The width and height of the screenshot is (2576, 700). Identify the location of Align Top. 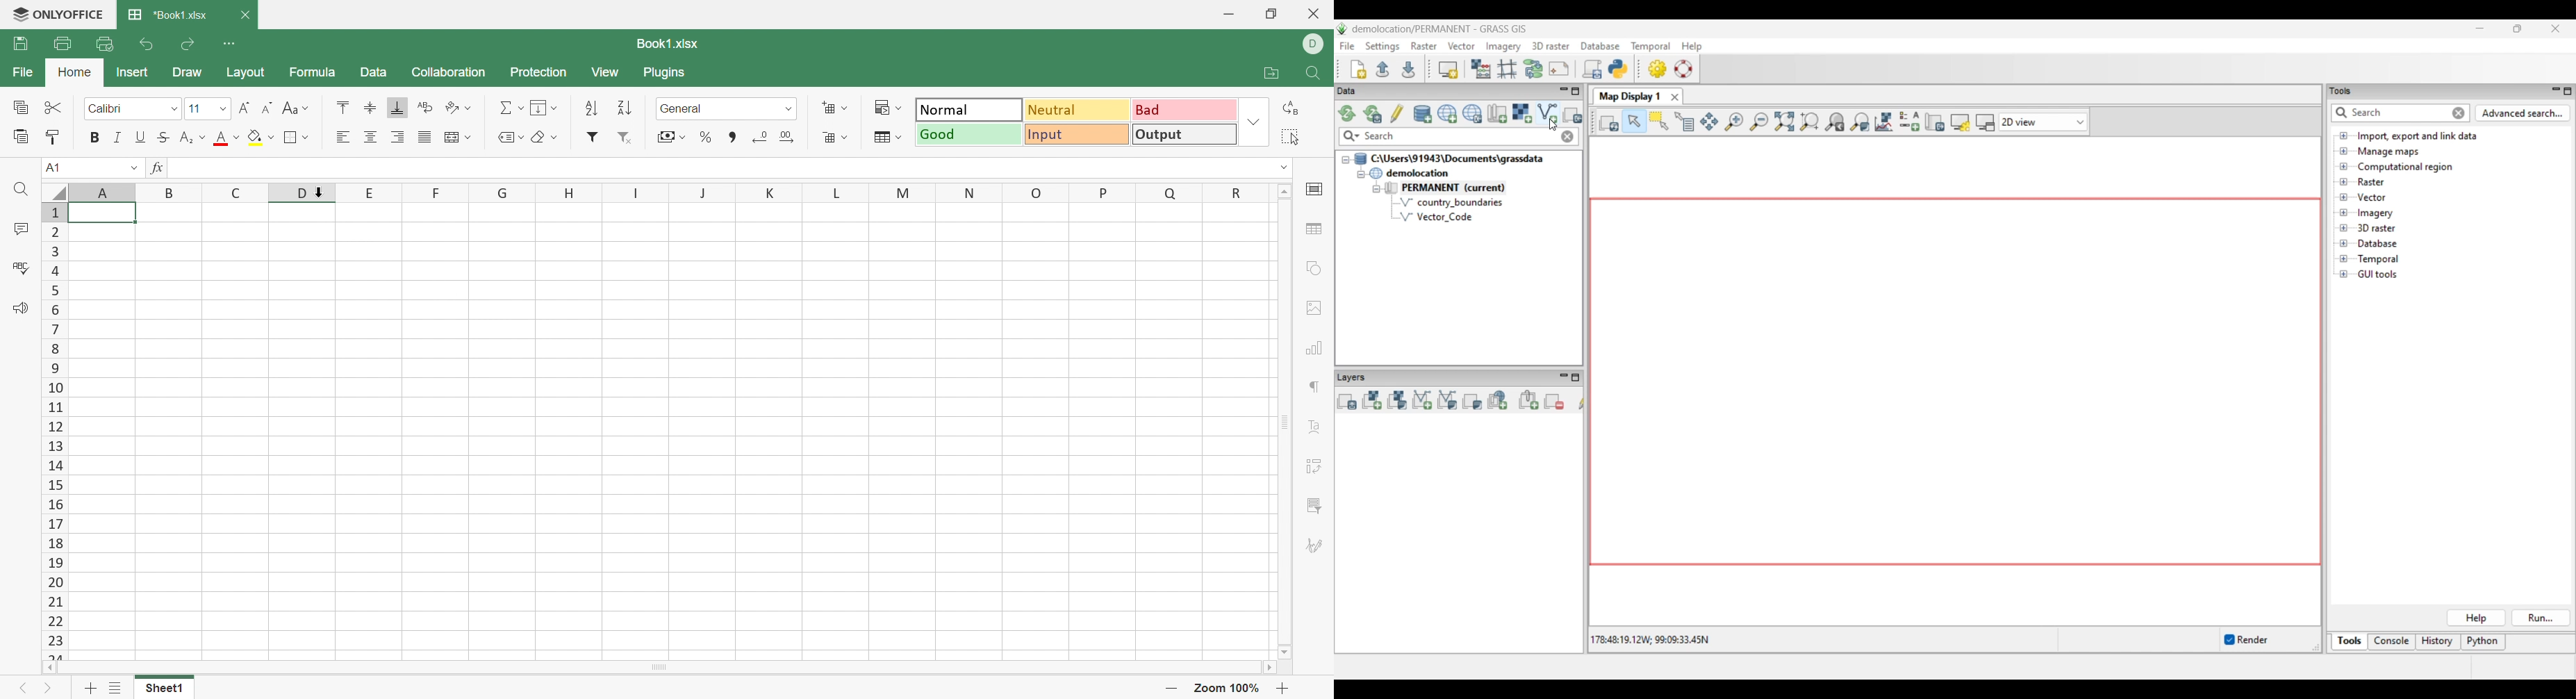
(342, 107).